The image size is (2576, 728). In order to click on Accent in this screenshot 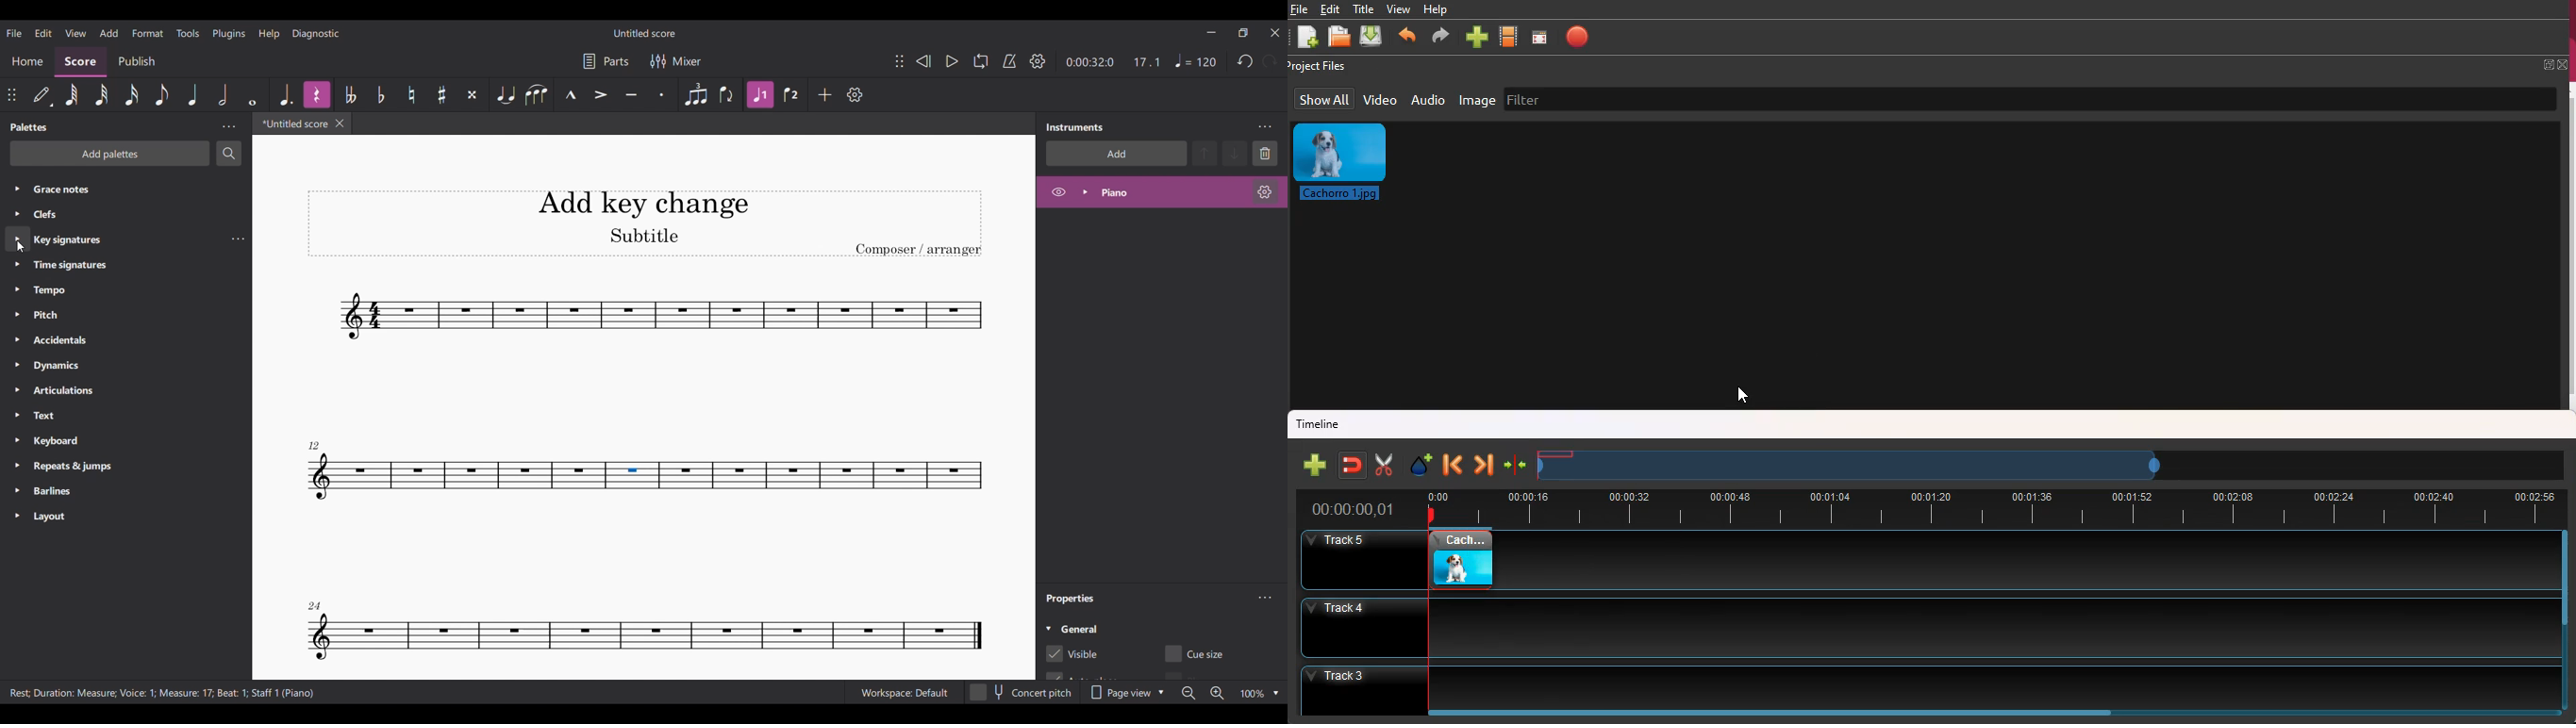, I will do `click(600, 95)`.